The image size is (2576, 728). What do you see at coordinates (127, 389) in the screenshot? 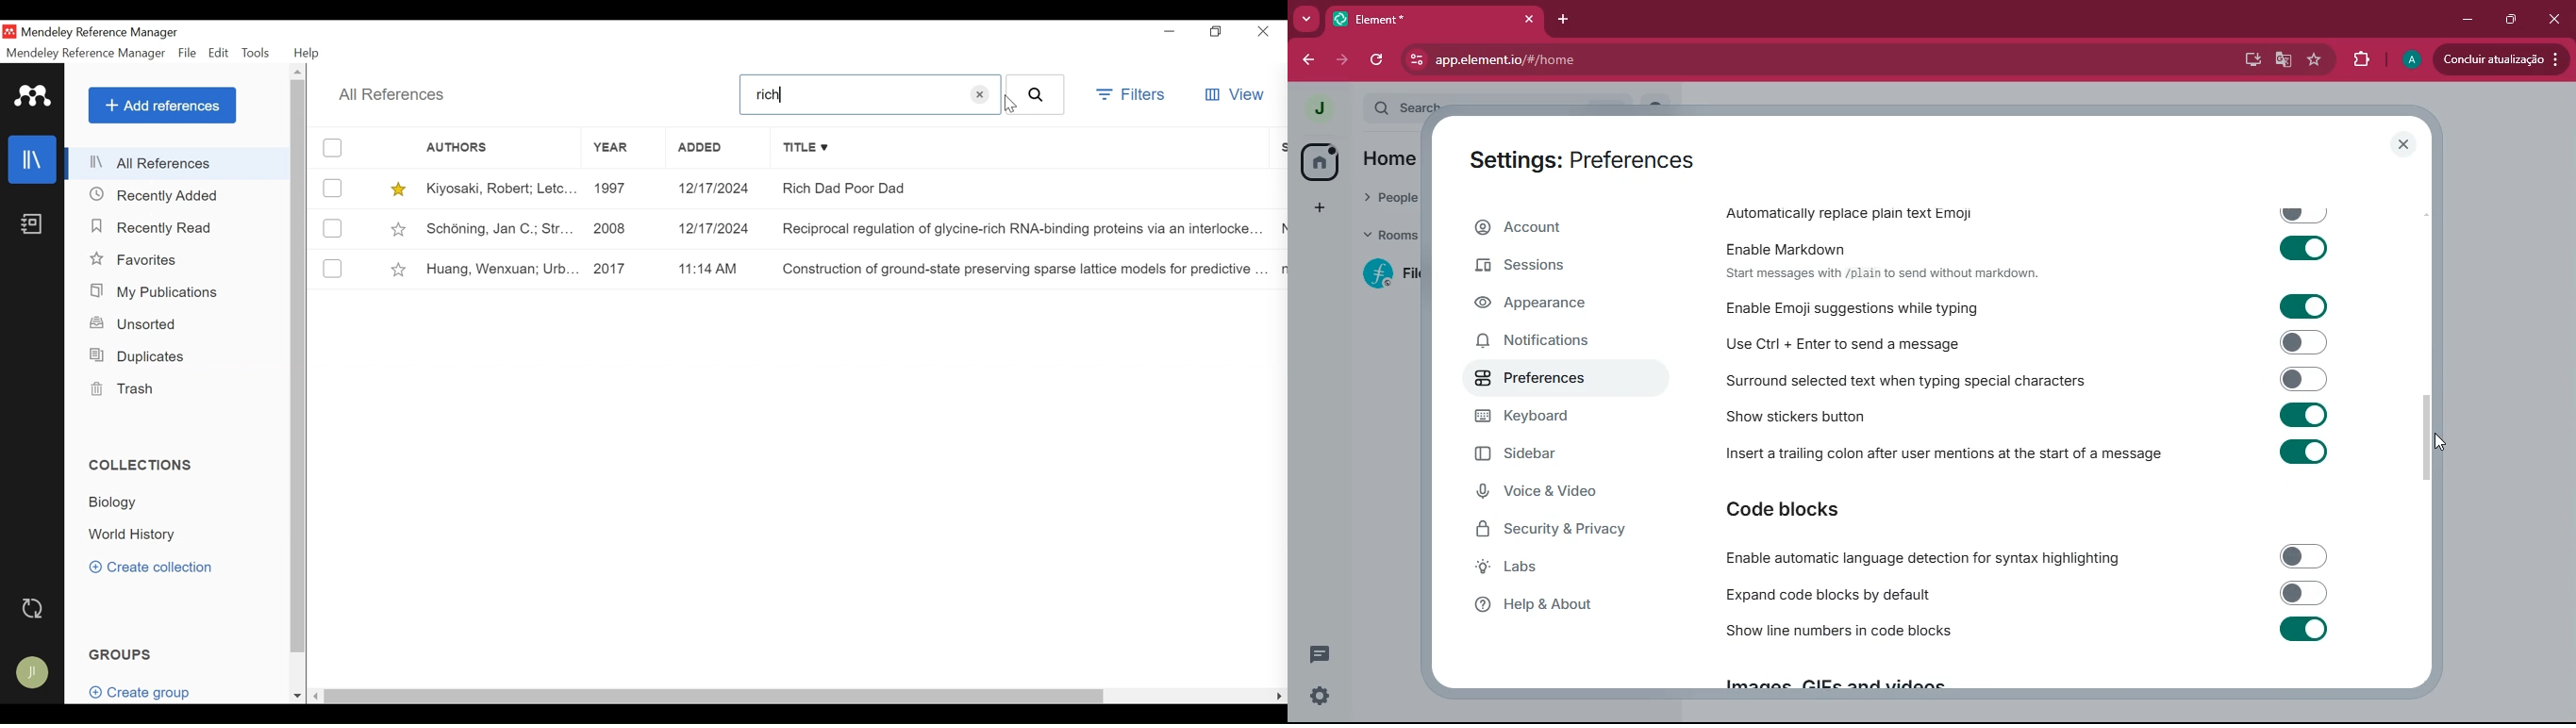
I see `Trash` at bounding box center [127, 389].